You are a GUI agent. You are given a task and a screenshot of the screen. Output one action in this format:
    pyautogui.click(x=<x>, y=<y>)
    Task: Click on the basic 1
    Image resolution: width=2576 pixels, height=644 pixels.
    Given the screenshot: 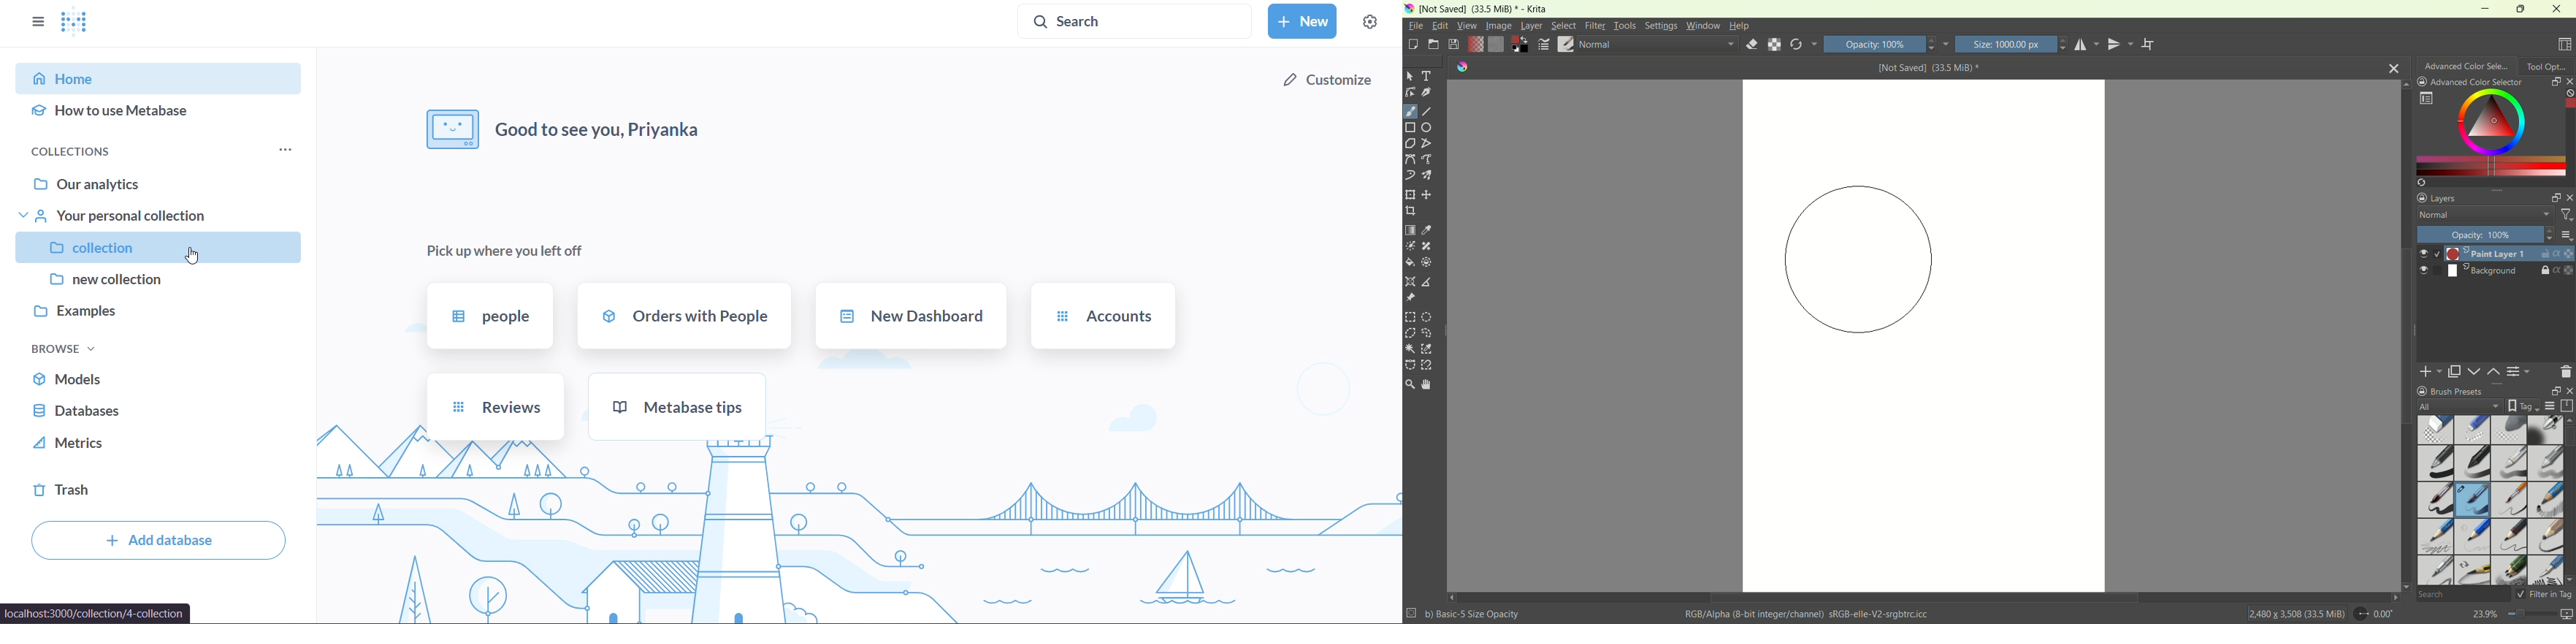 What is the action you would take?
    pyautogui.click(x=2438, y=462)
    